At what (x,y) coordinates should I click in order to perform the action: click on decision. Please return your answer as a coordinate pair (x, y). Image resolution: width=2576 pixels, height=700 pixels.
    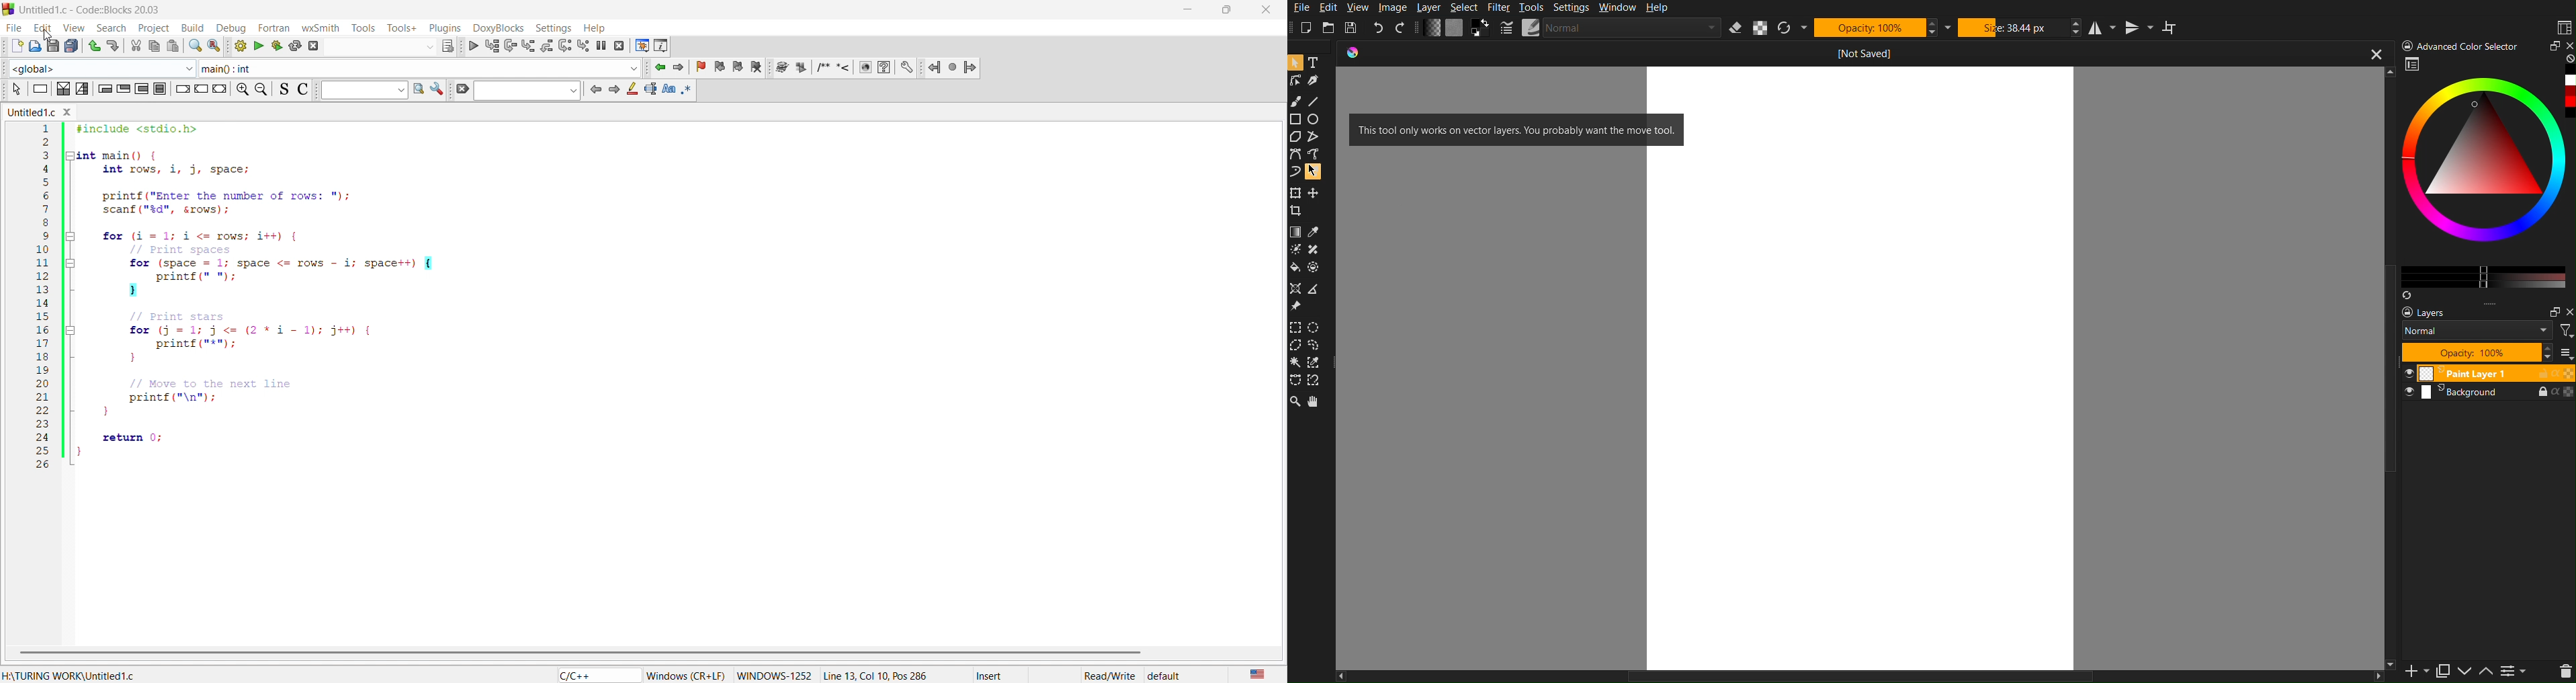
    Looking at the image, I should click on (62, 89).